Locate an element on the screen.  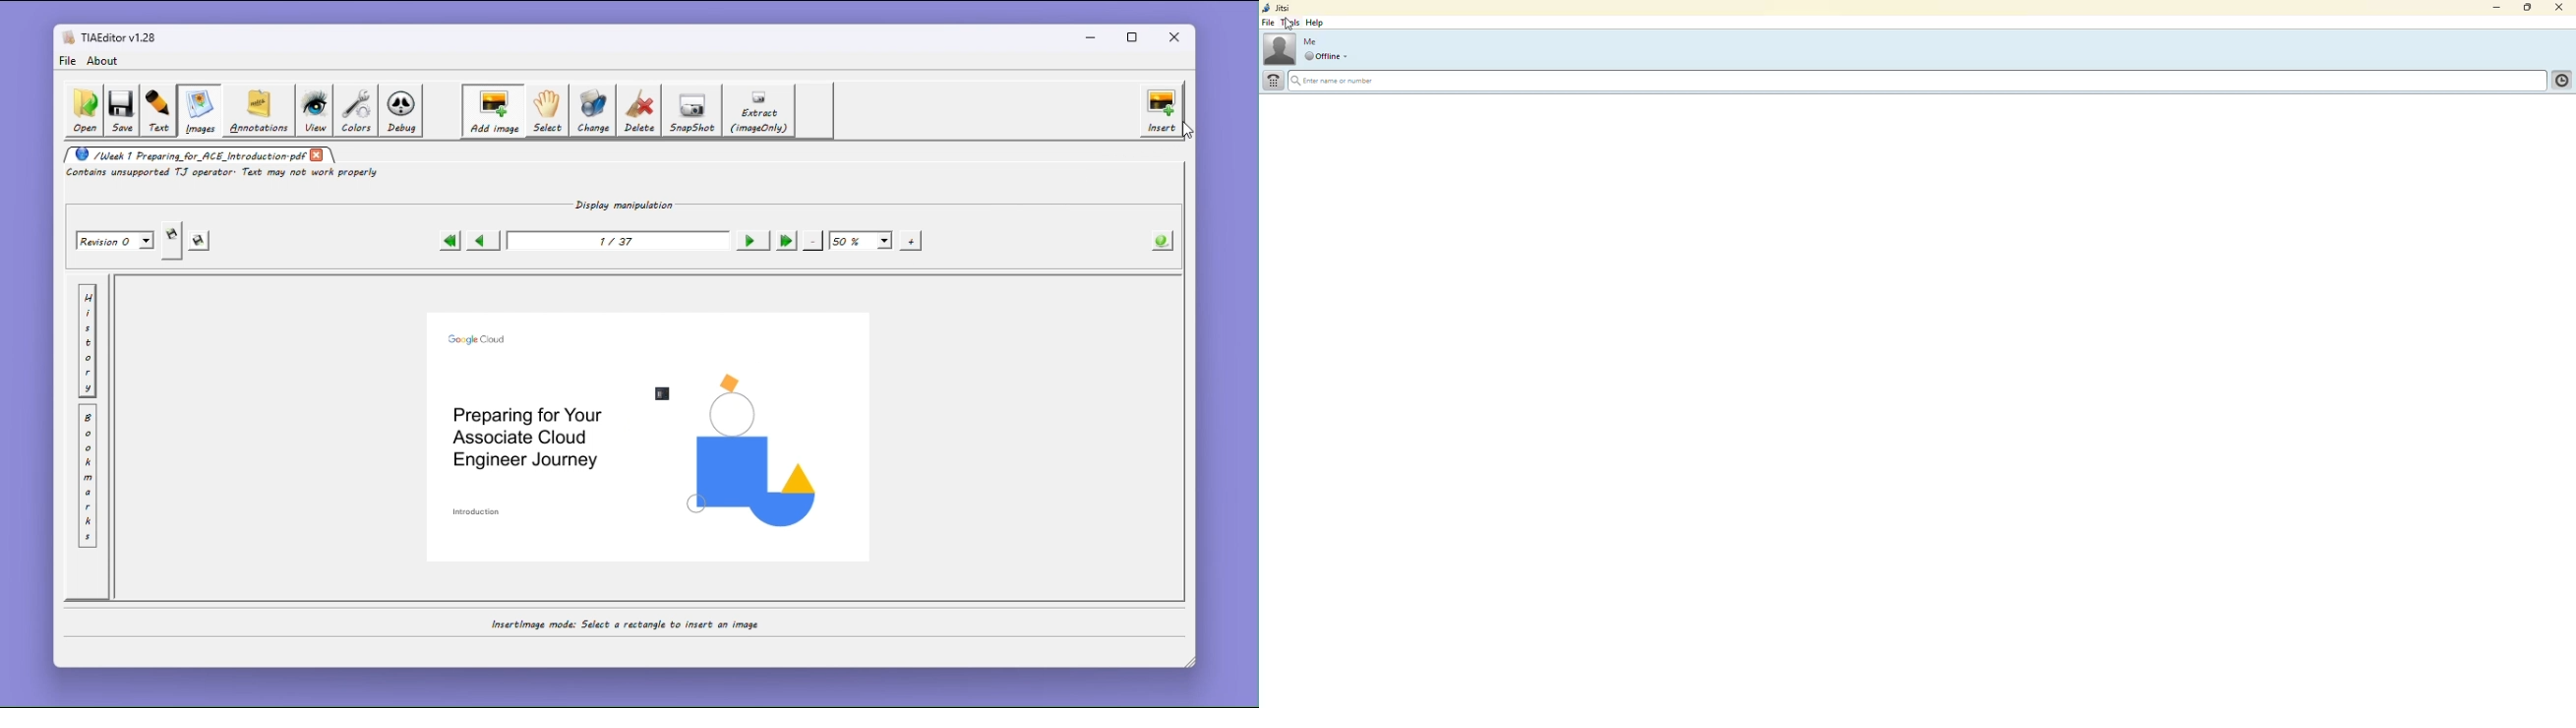
about is located at coordinates (105, 61).